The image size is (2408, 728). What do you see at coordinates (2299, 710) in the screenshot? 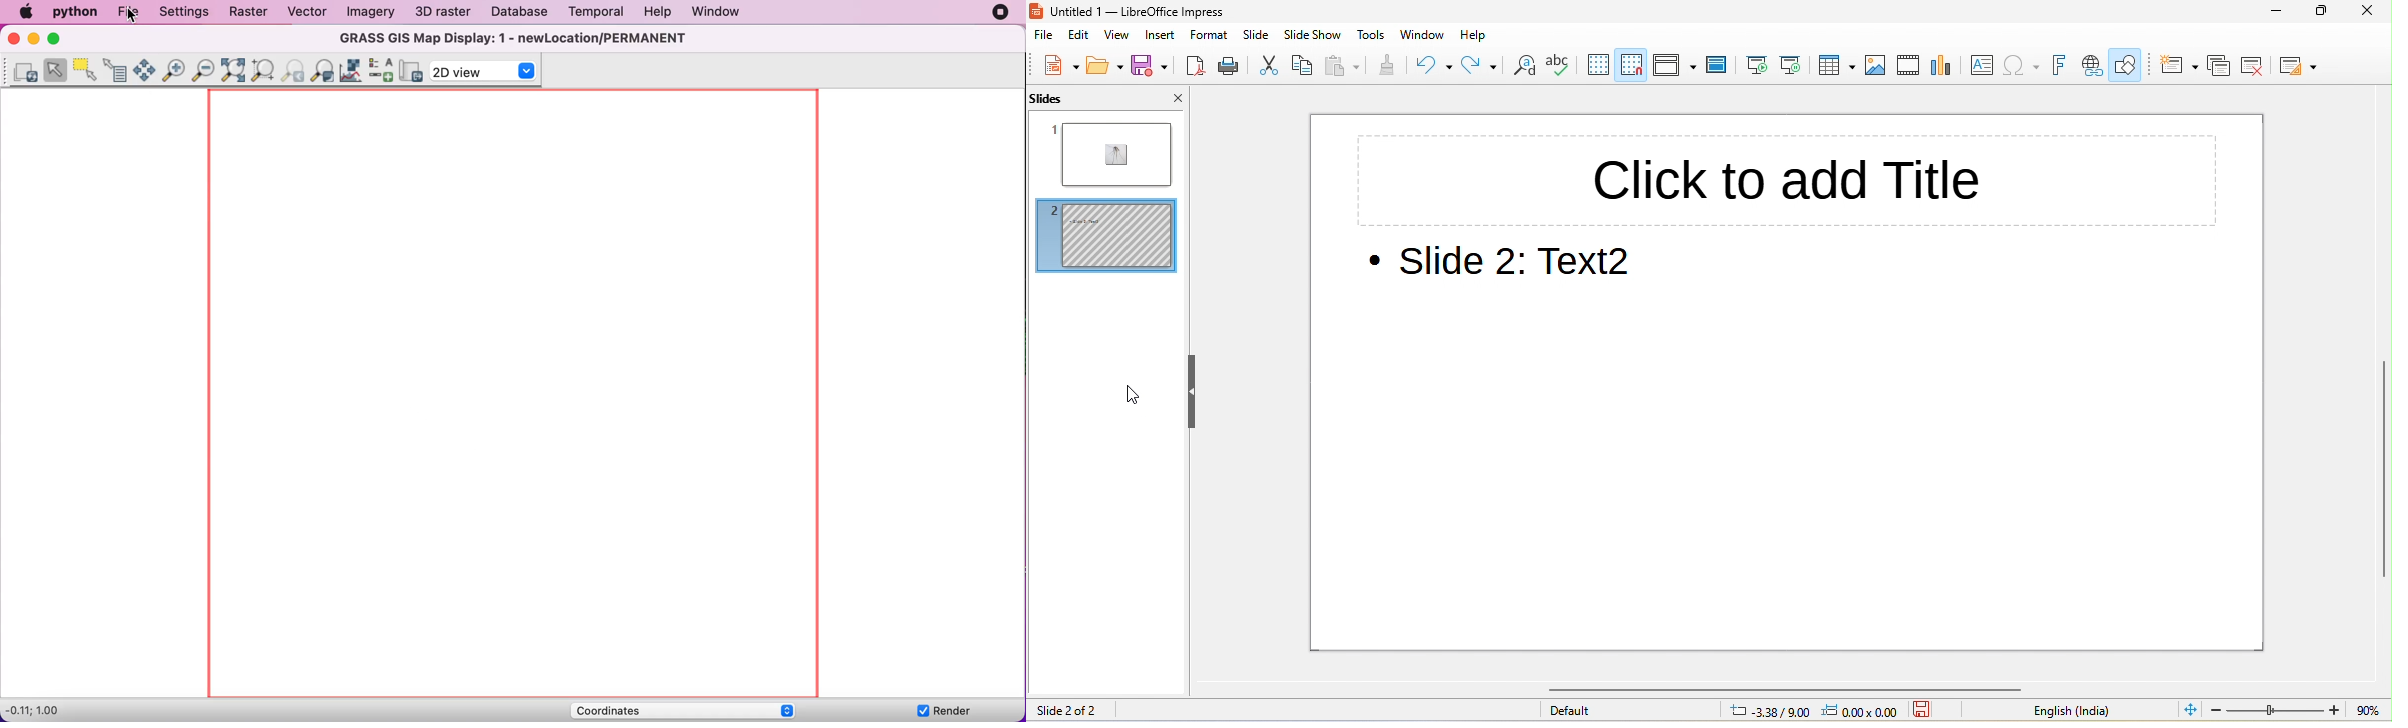
I see `zoom` at bounding box center [2299, 710].